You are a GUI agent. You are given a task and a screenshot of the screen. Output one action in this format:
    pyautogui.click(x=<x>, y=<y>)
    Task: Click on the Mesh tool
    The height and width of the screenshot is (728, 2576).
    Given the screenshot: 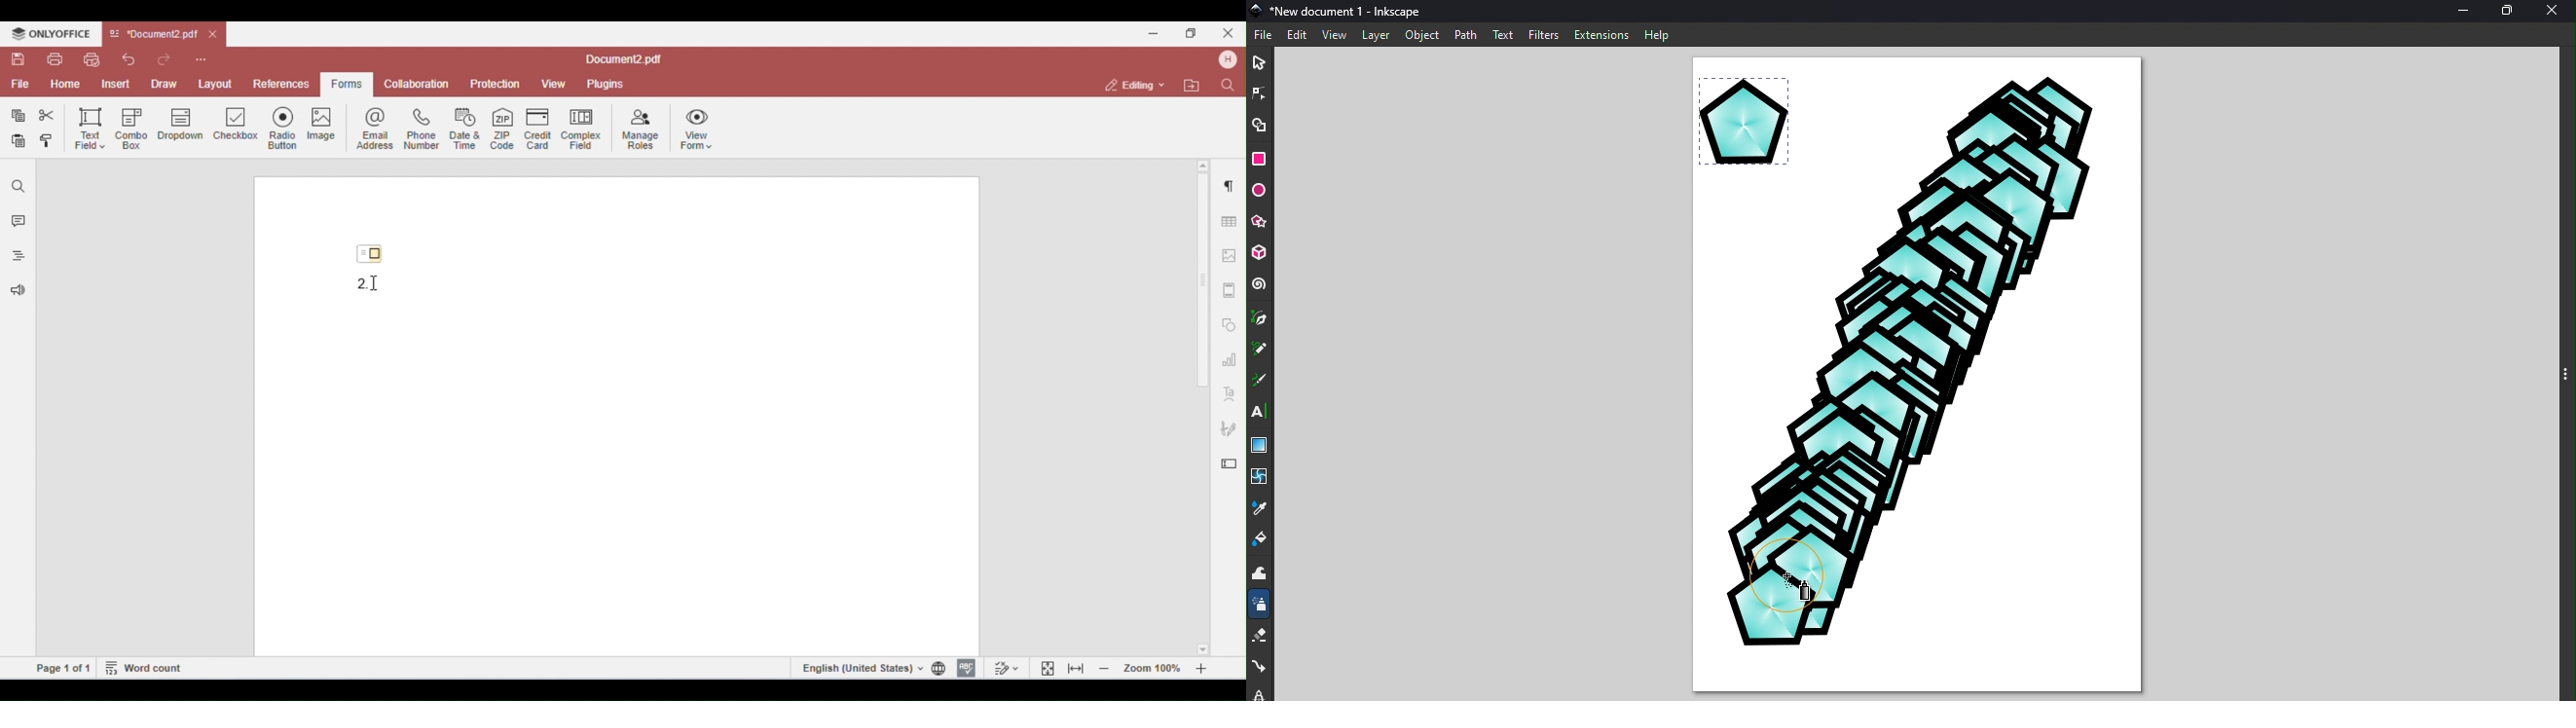 What is the action you would take?
    pyautogui.click(x=1261, y=475)
    